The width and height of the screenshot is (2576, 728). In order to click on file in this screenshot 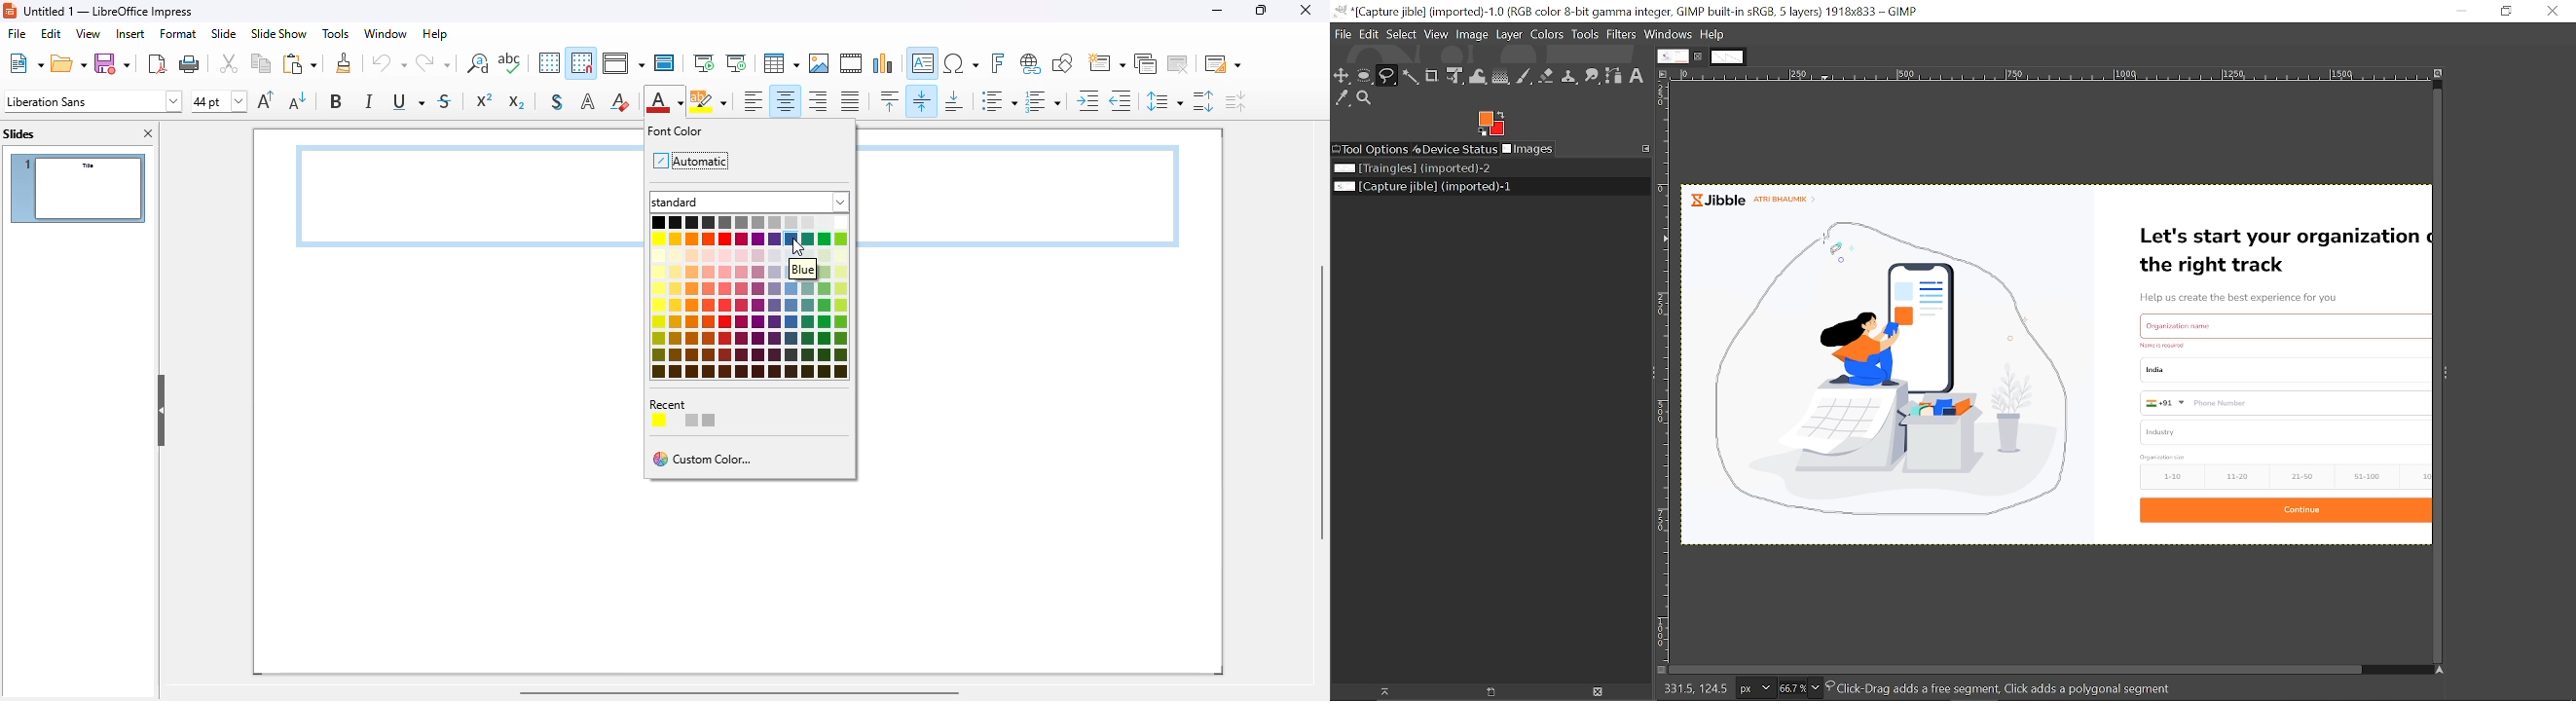, I will do `click(16, 33)`.